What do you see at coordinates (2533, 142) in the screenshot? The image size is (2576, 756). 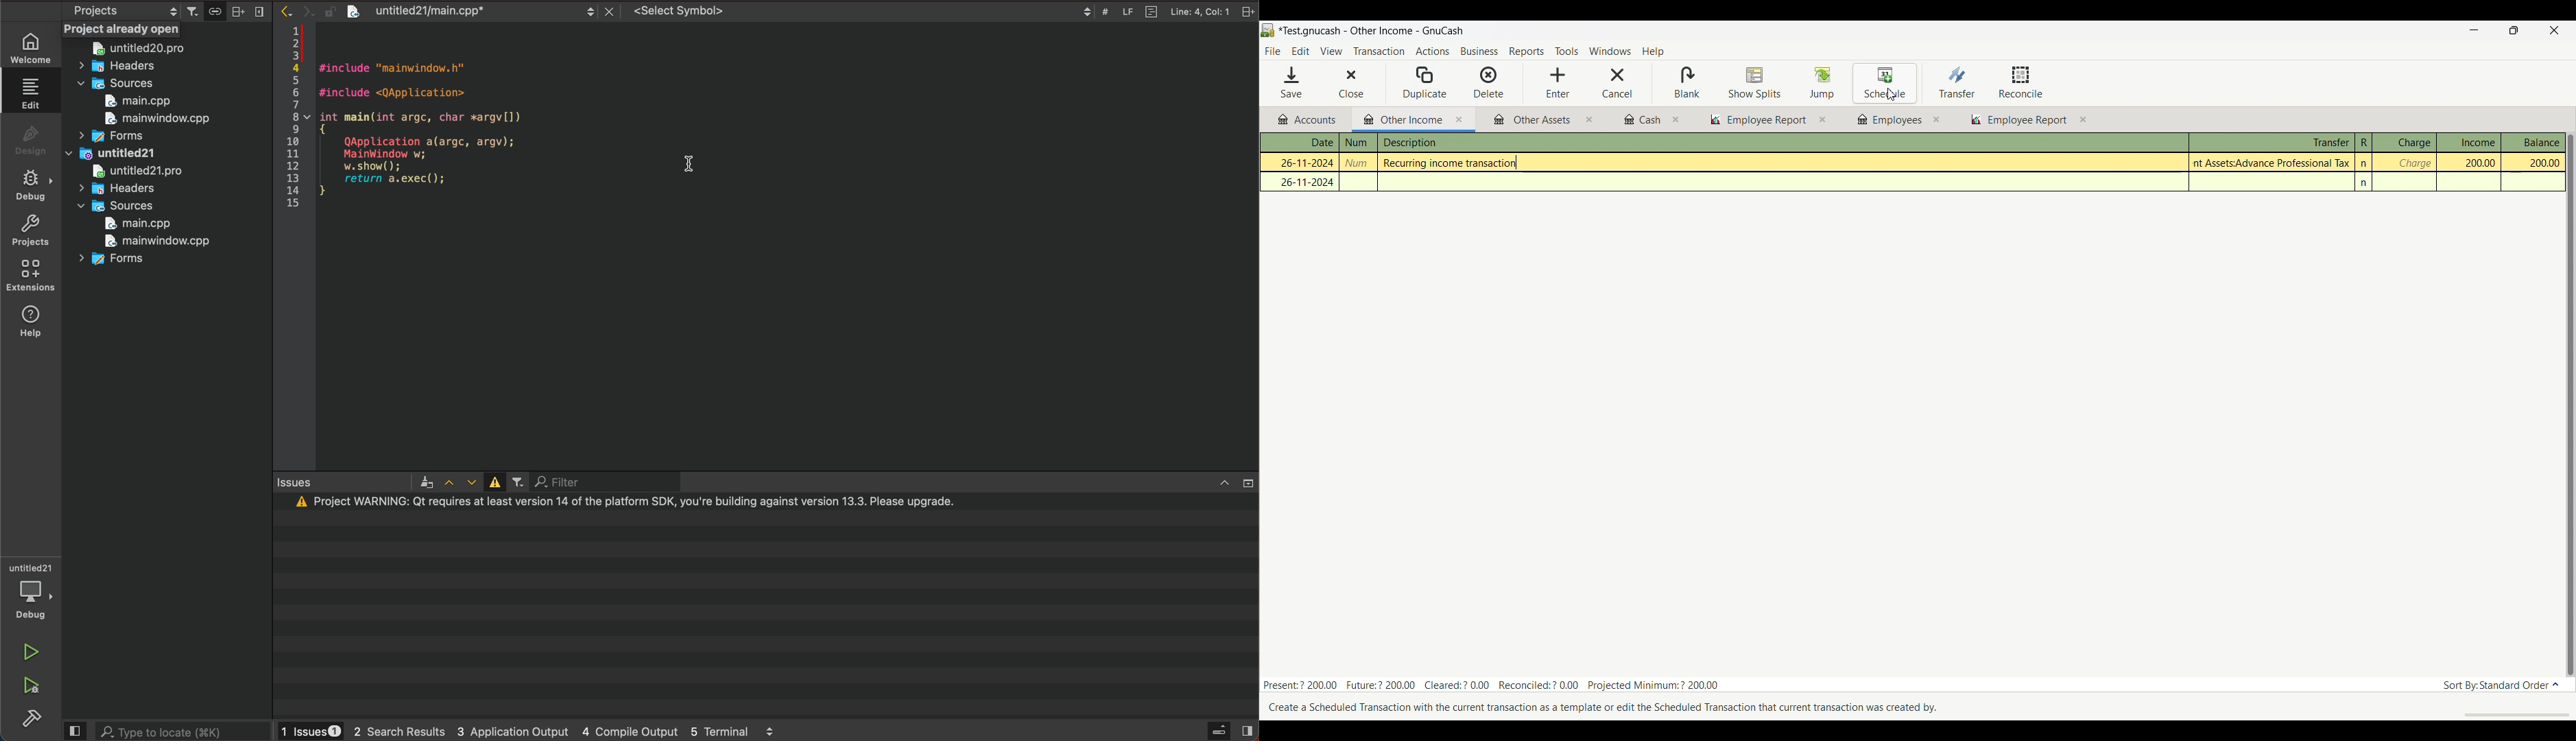 I see `Balance column` at bounding box center [2533, 142].